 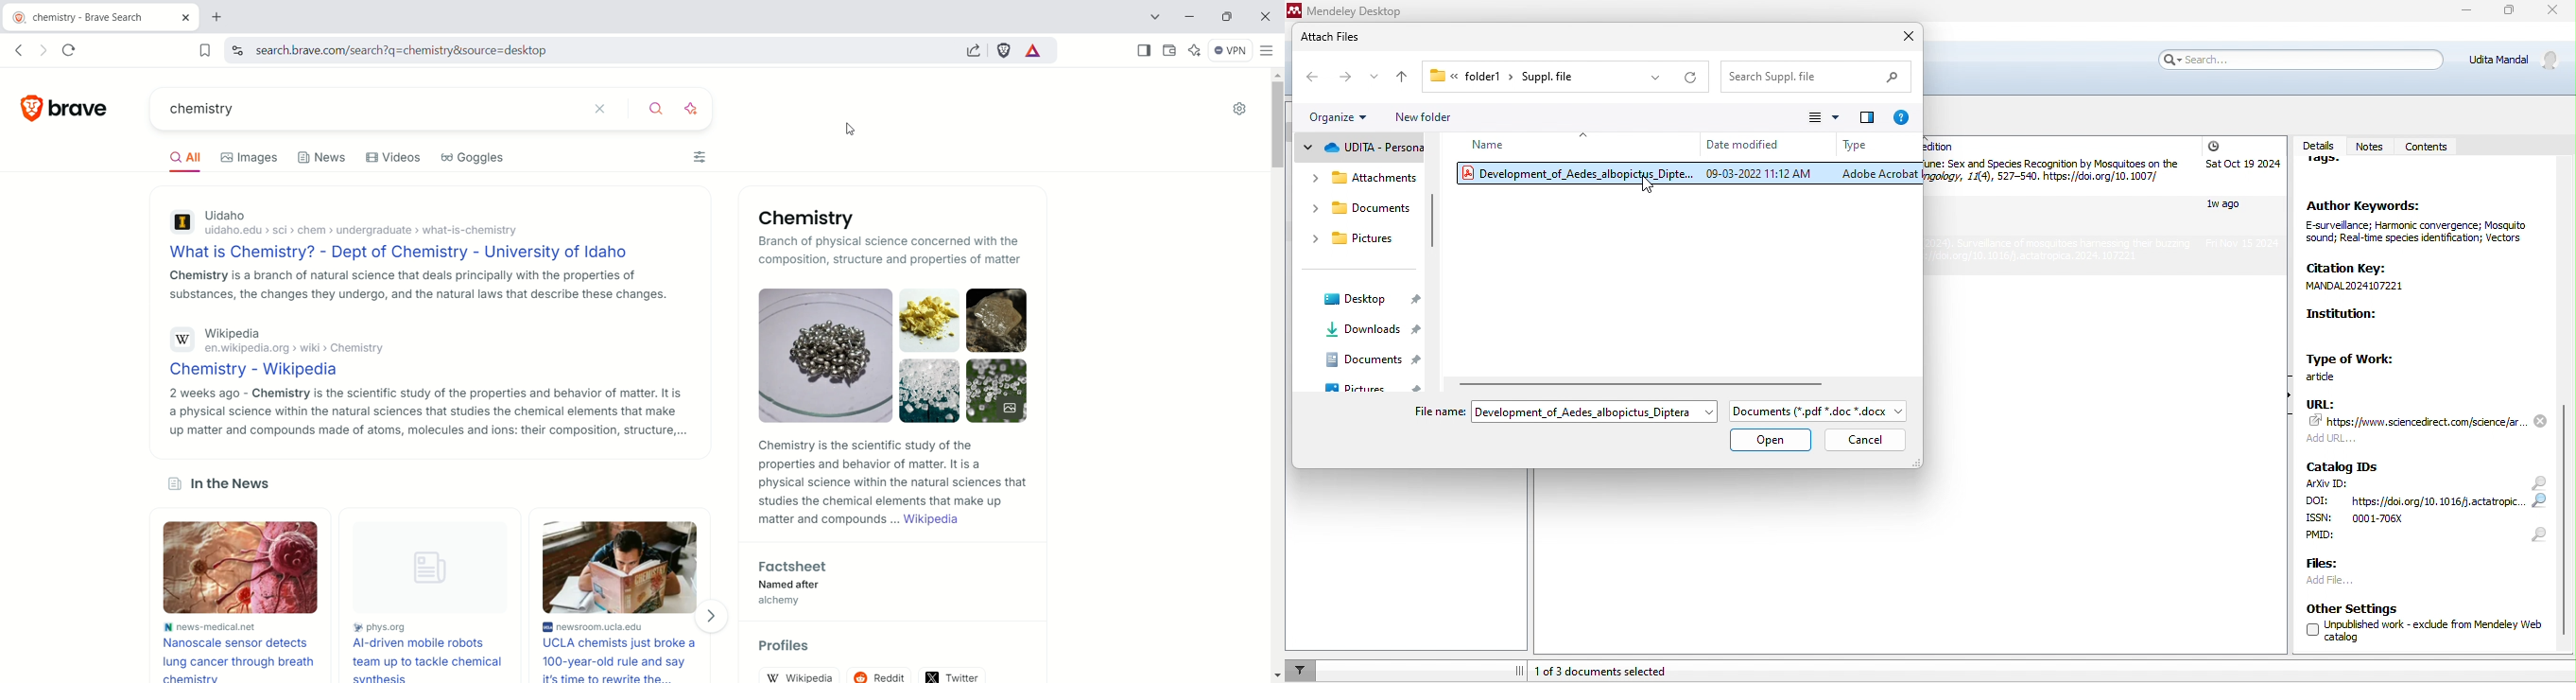 I want to click on documents, so click(x=1369, y=360).